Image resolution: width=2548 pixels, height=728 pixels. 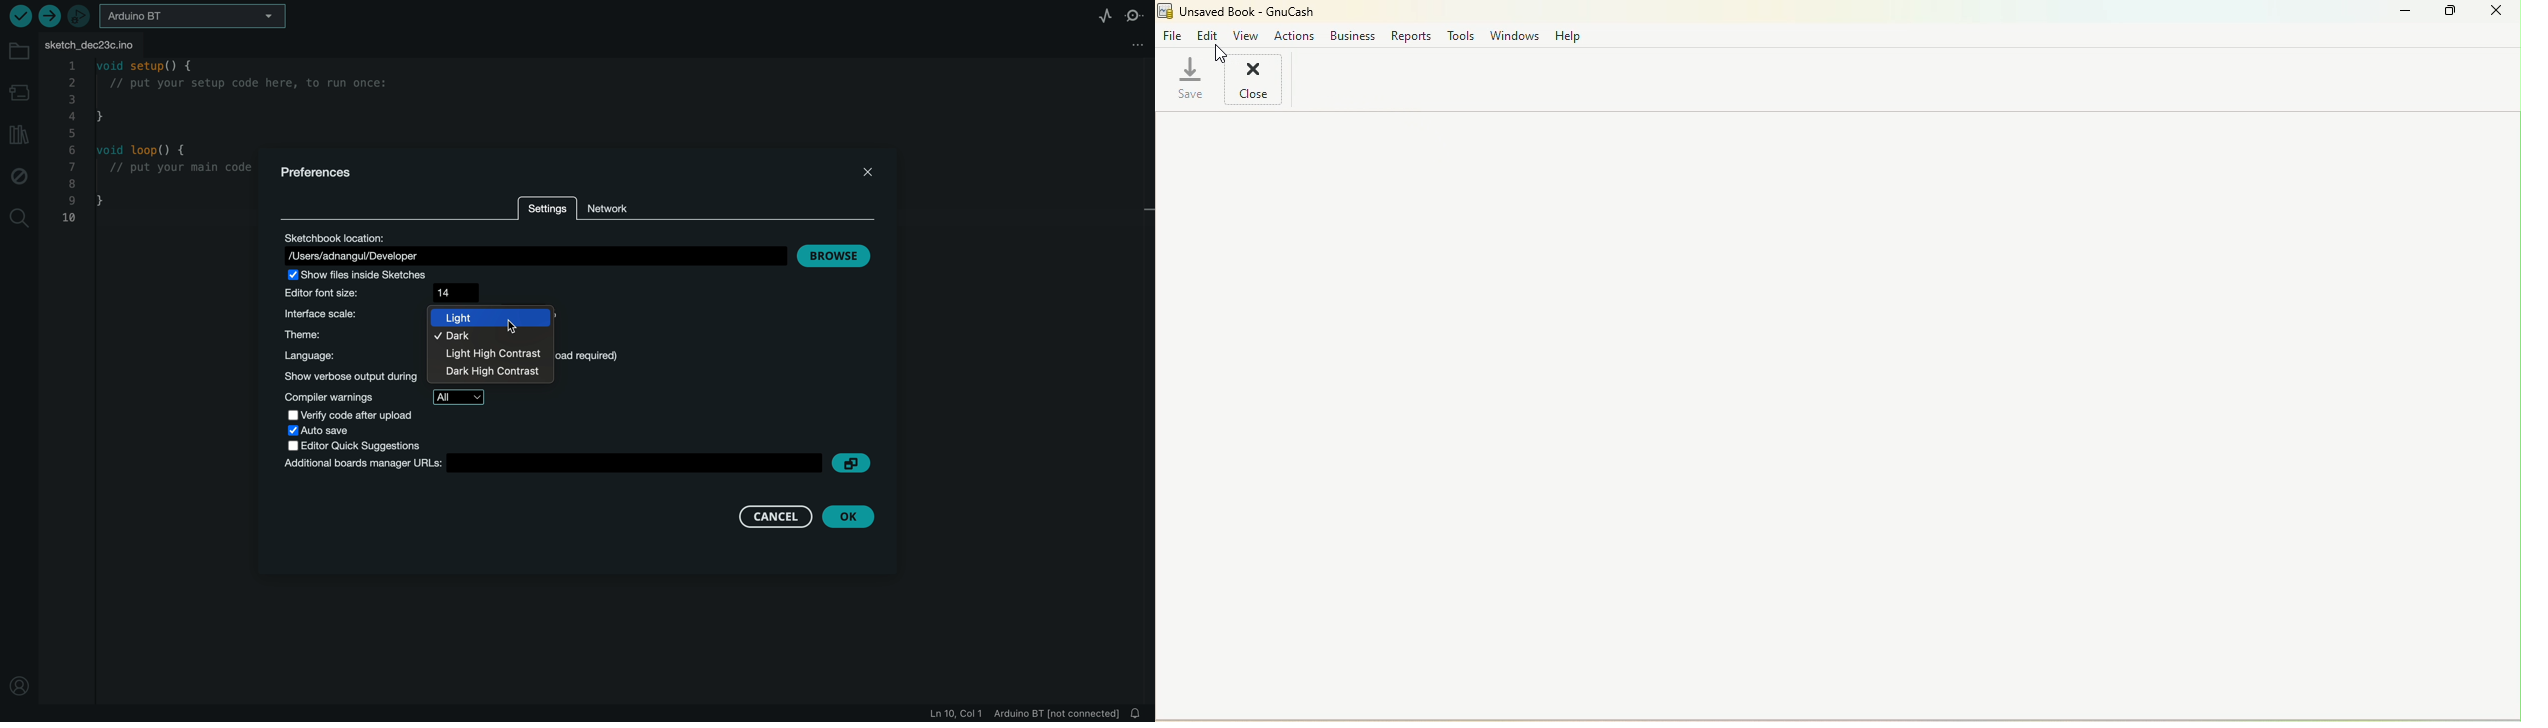 What do you see at coordinates (1295, 34) in the screenshot?
I see `Actions` at bounding box center [1295, 34].